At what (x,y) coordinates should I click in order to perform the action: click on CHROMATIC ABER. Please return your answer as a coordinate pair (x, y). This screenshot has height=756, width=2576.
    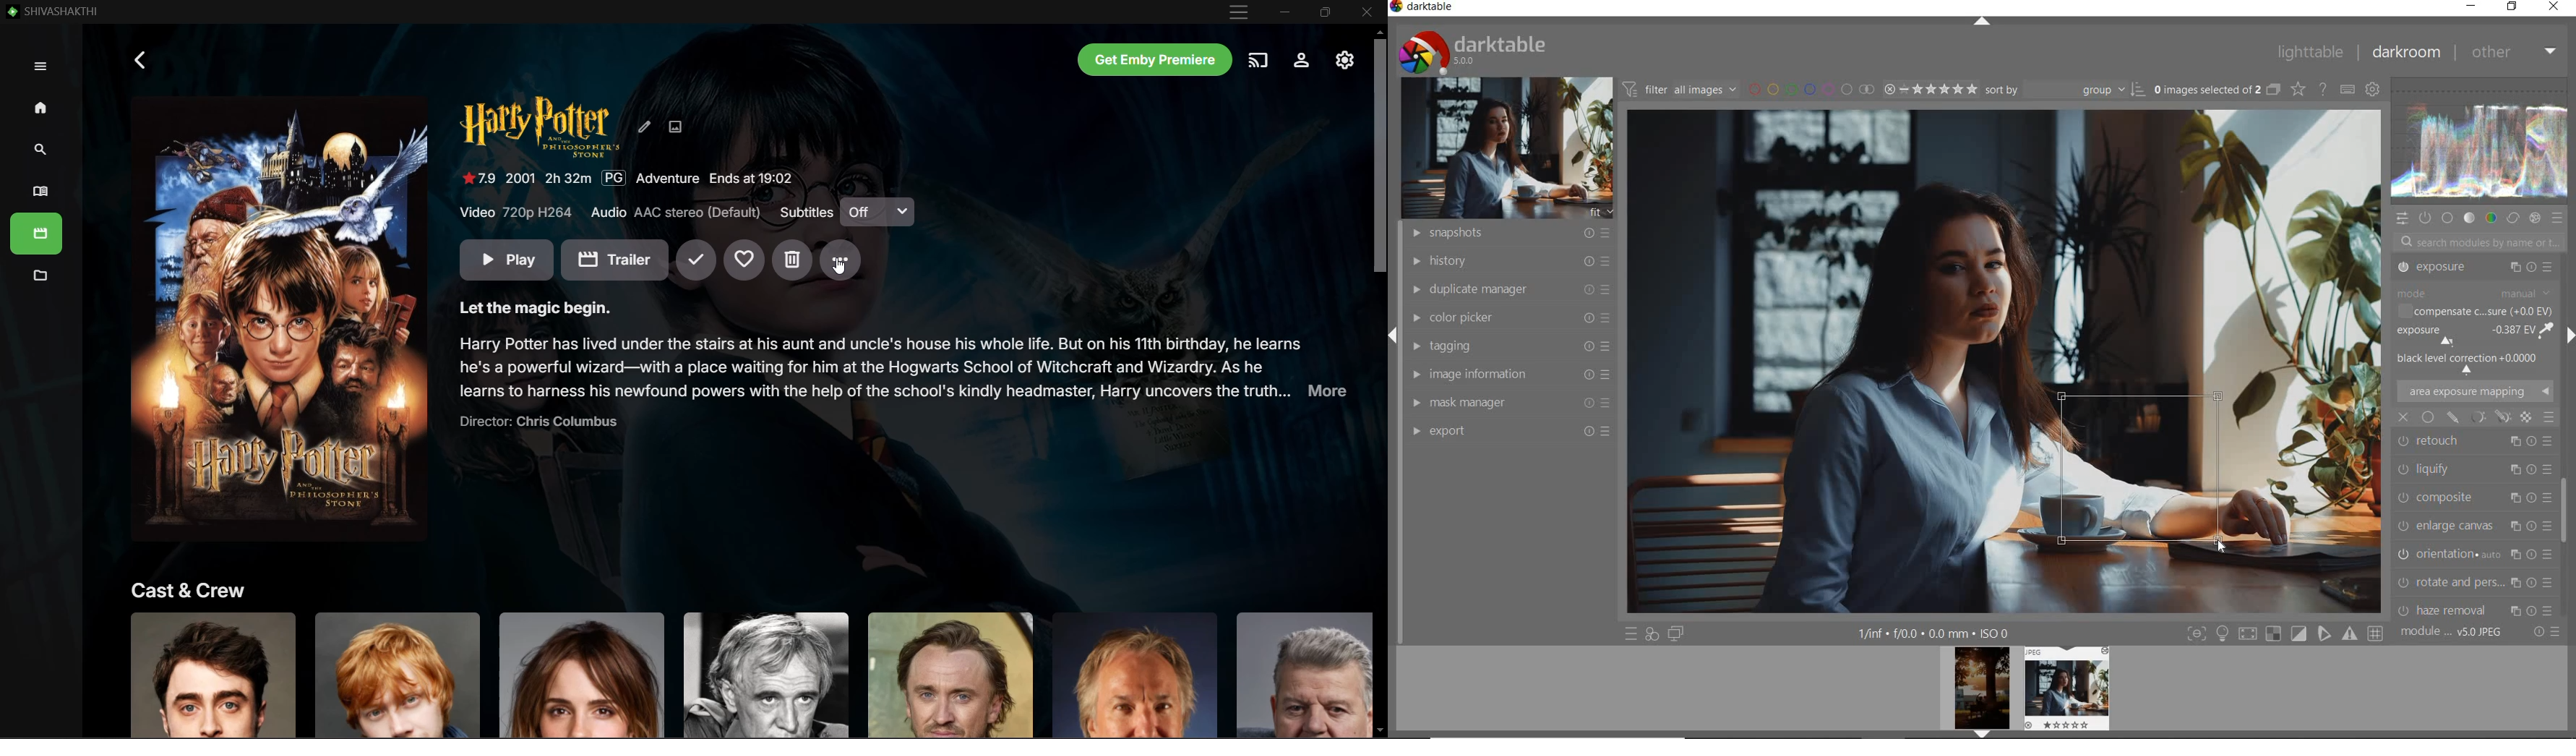
    Looking at the image, I should click on (2473, 554).